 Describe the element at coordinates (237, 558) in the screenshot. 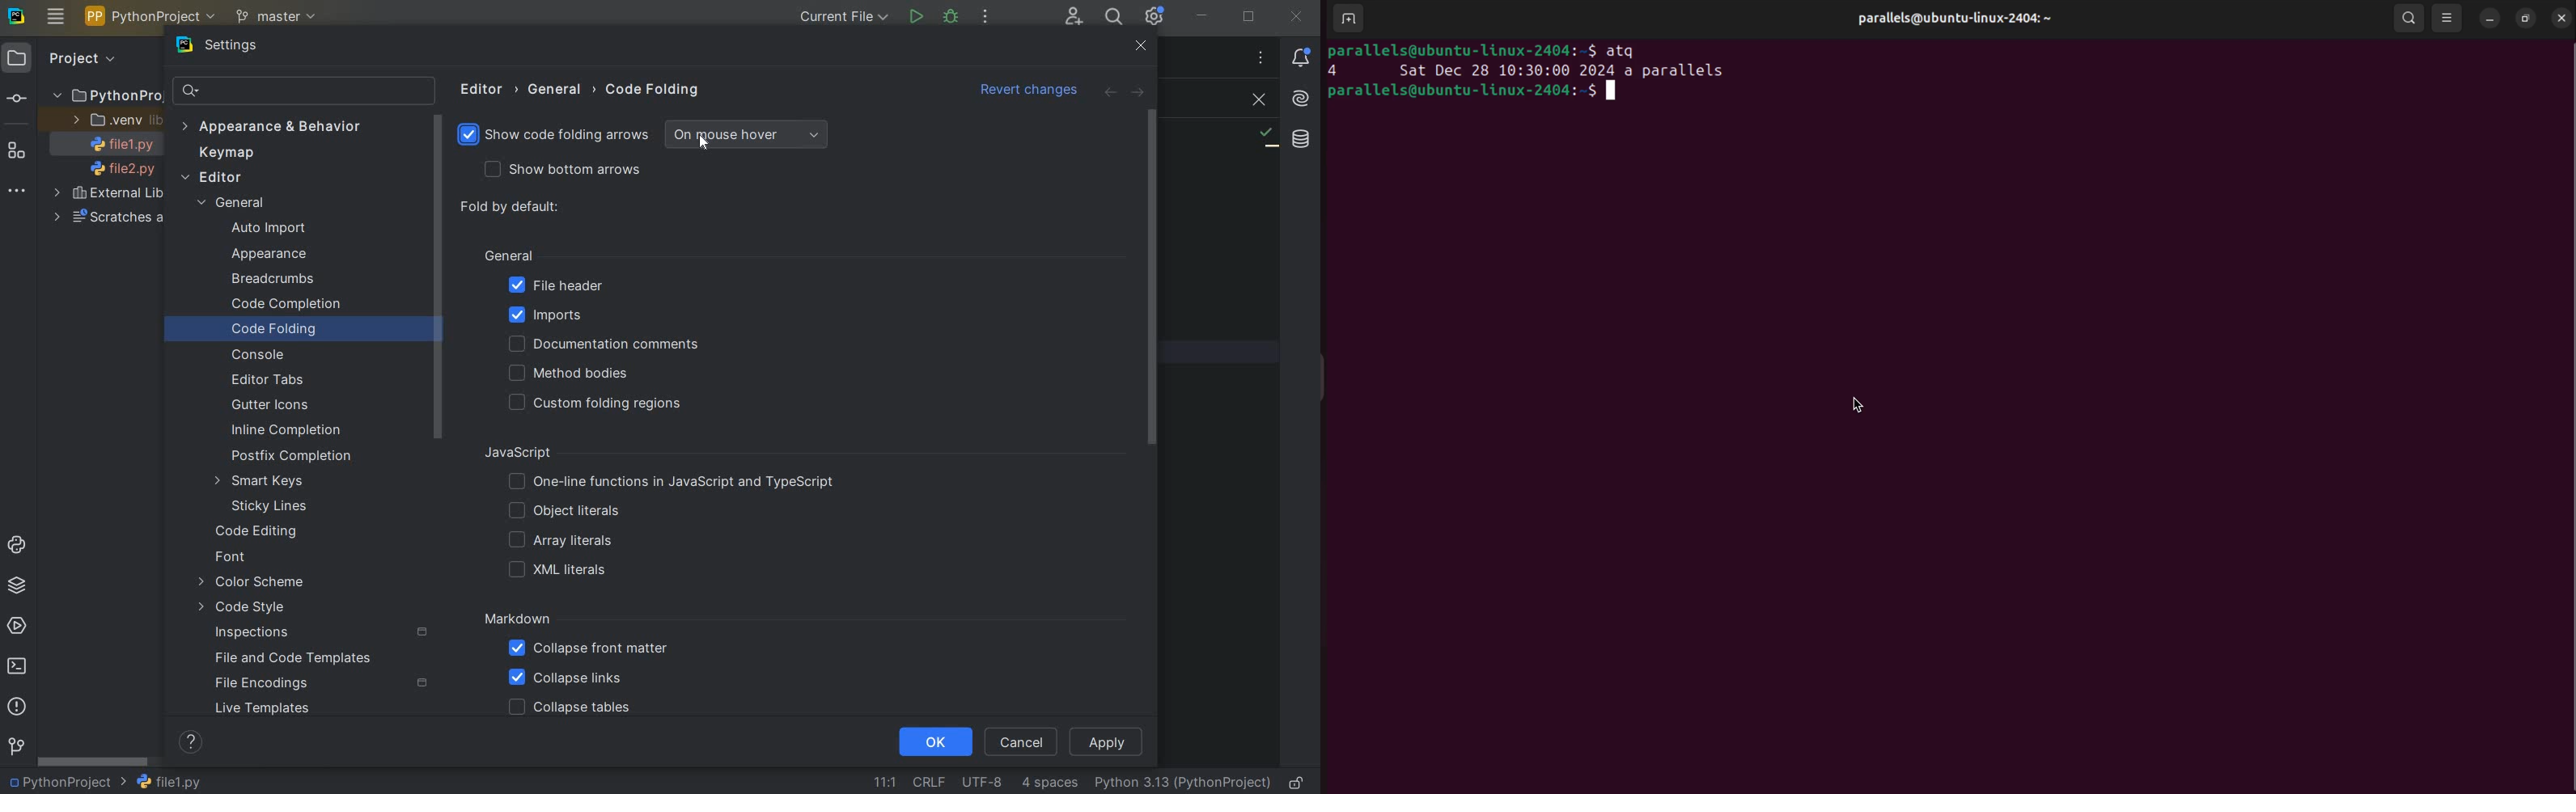

I see `FONT` at that location.